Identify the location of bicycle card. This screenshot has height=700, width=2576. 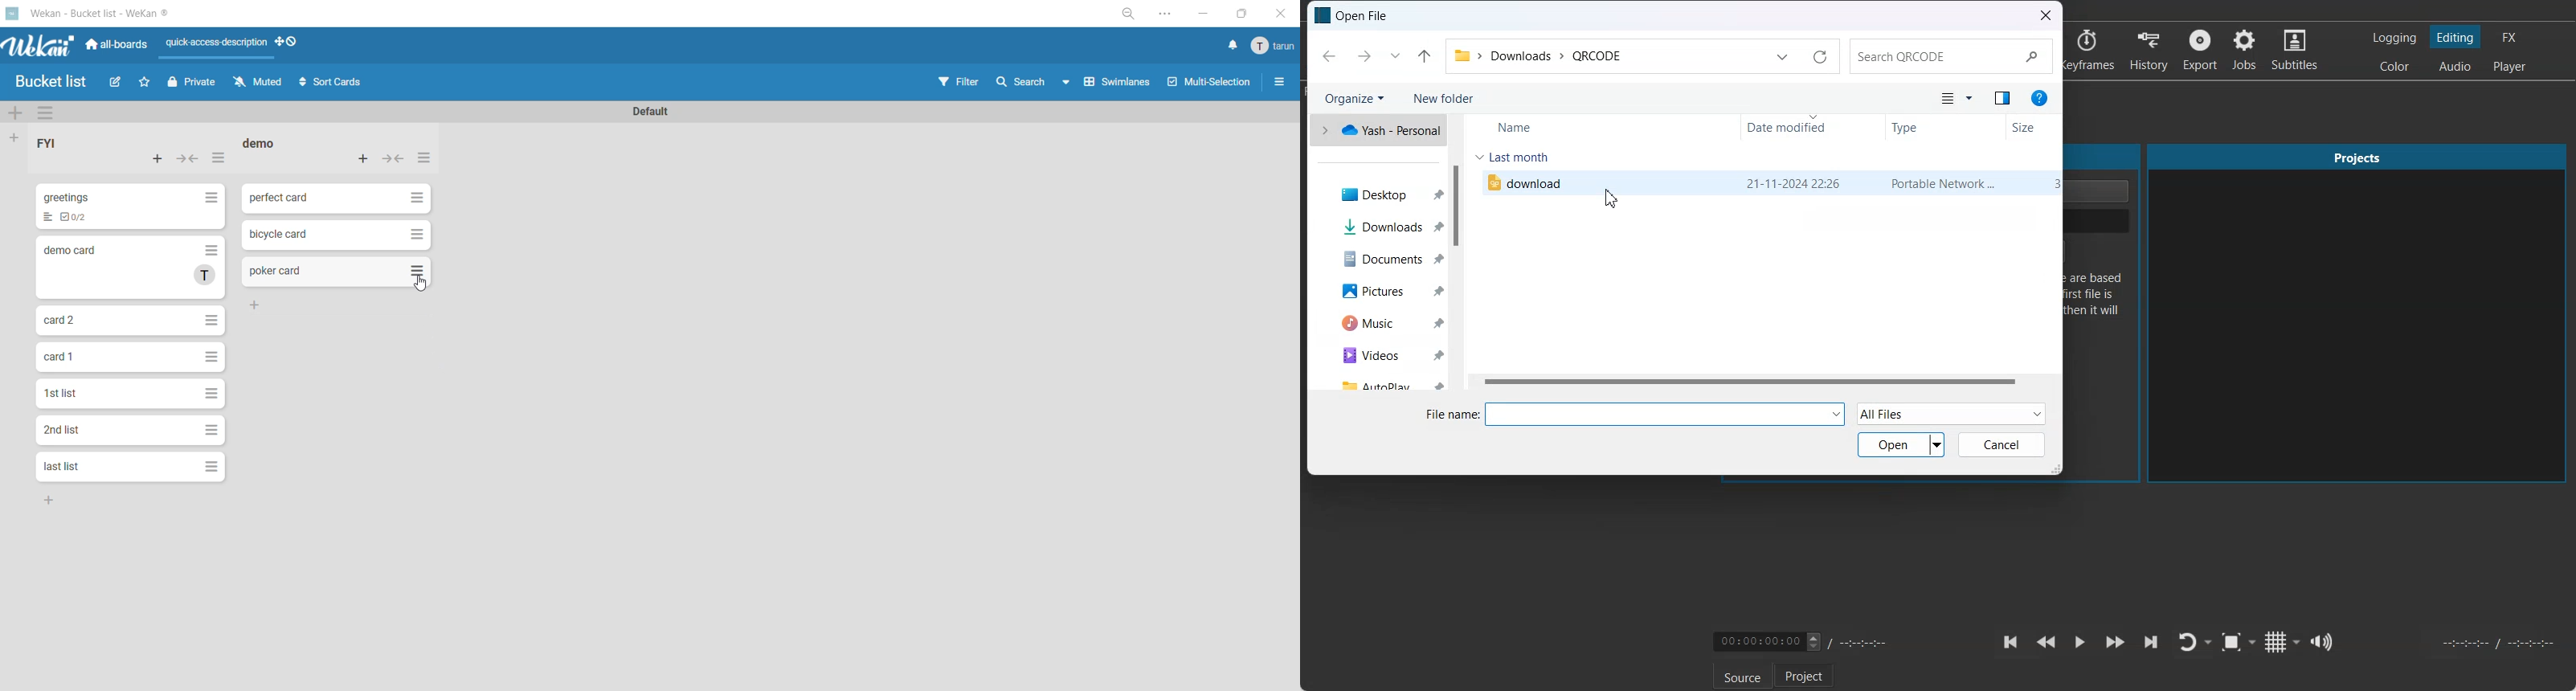
(280, 236).